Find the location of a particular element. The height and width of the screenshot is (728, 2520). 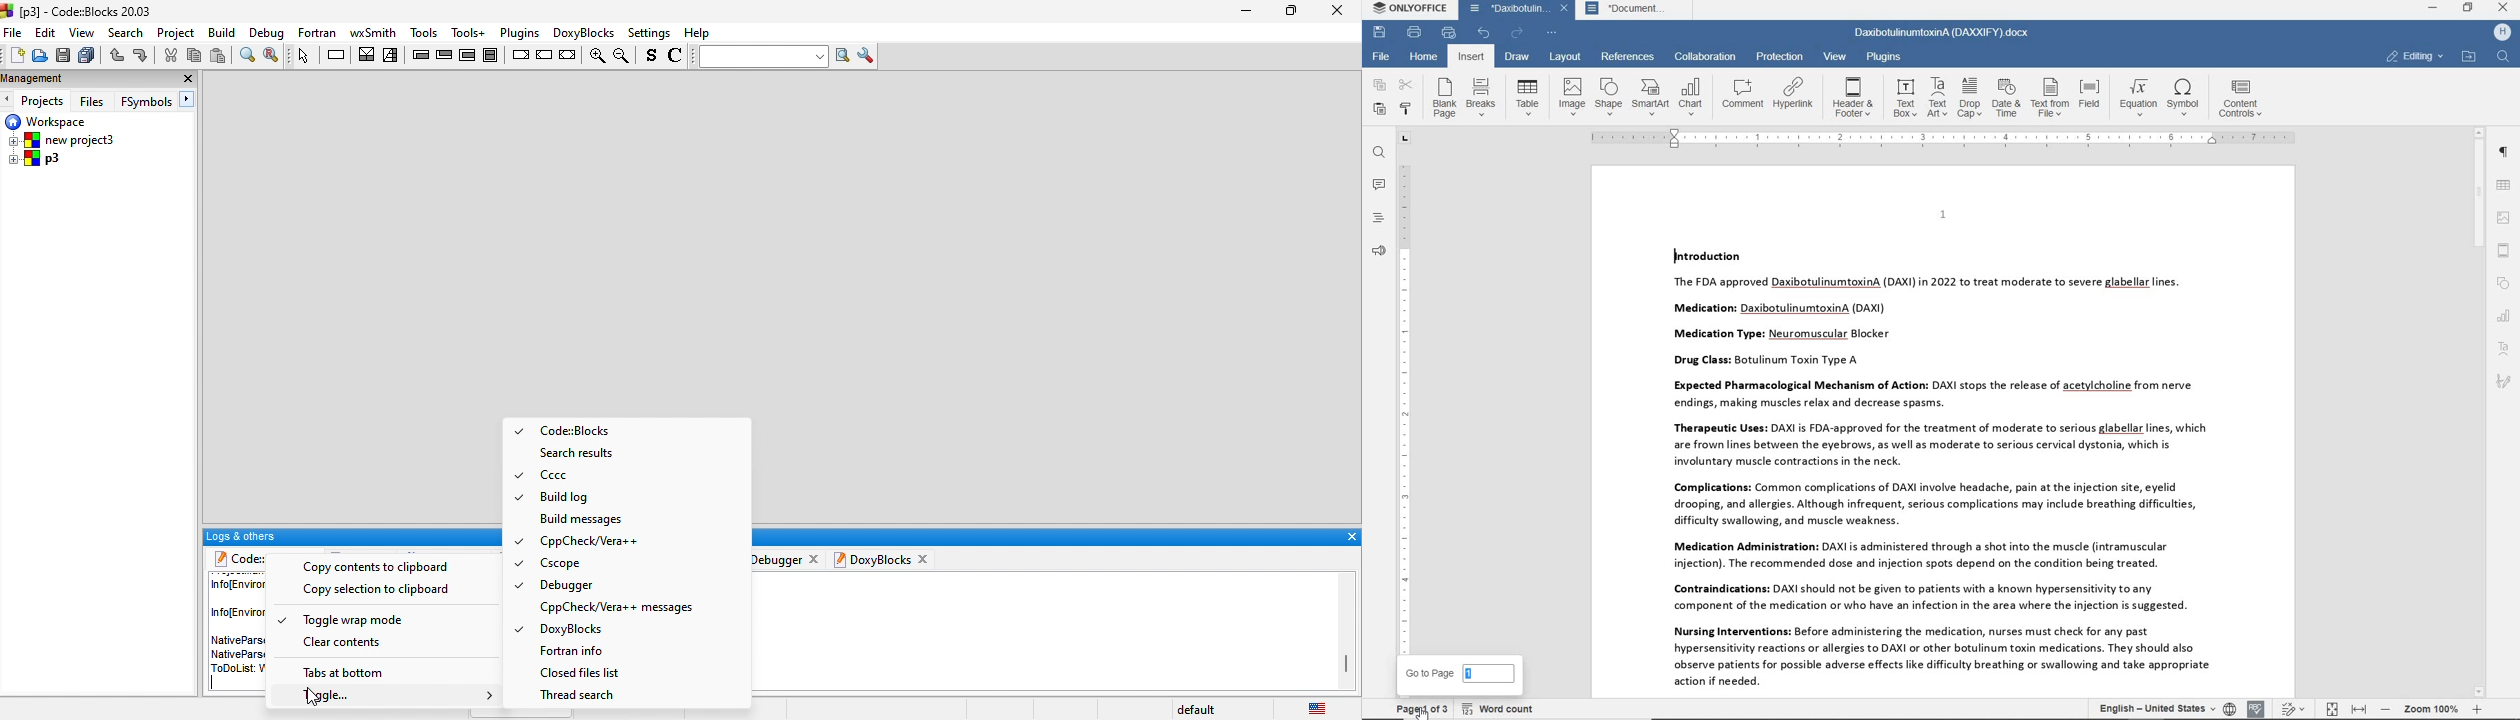

paste is located at coordinates (1379, 108).